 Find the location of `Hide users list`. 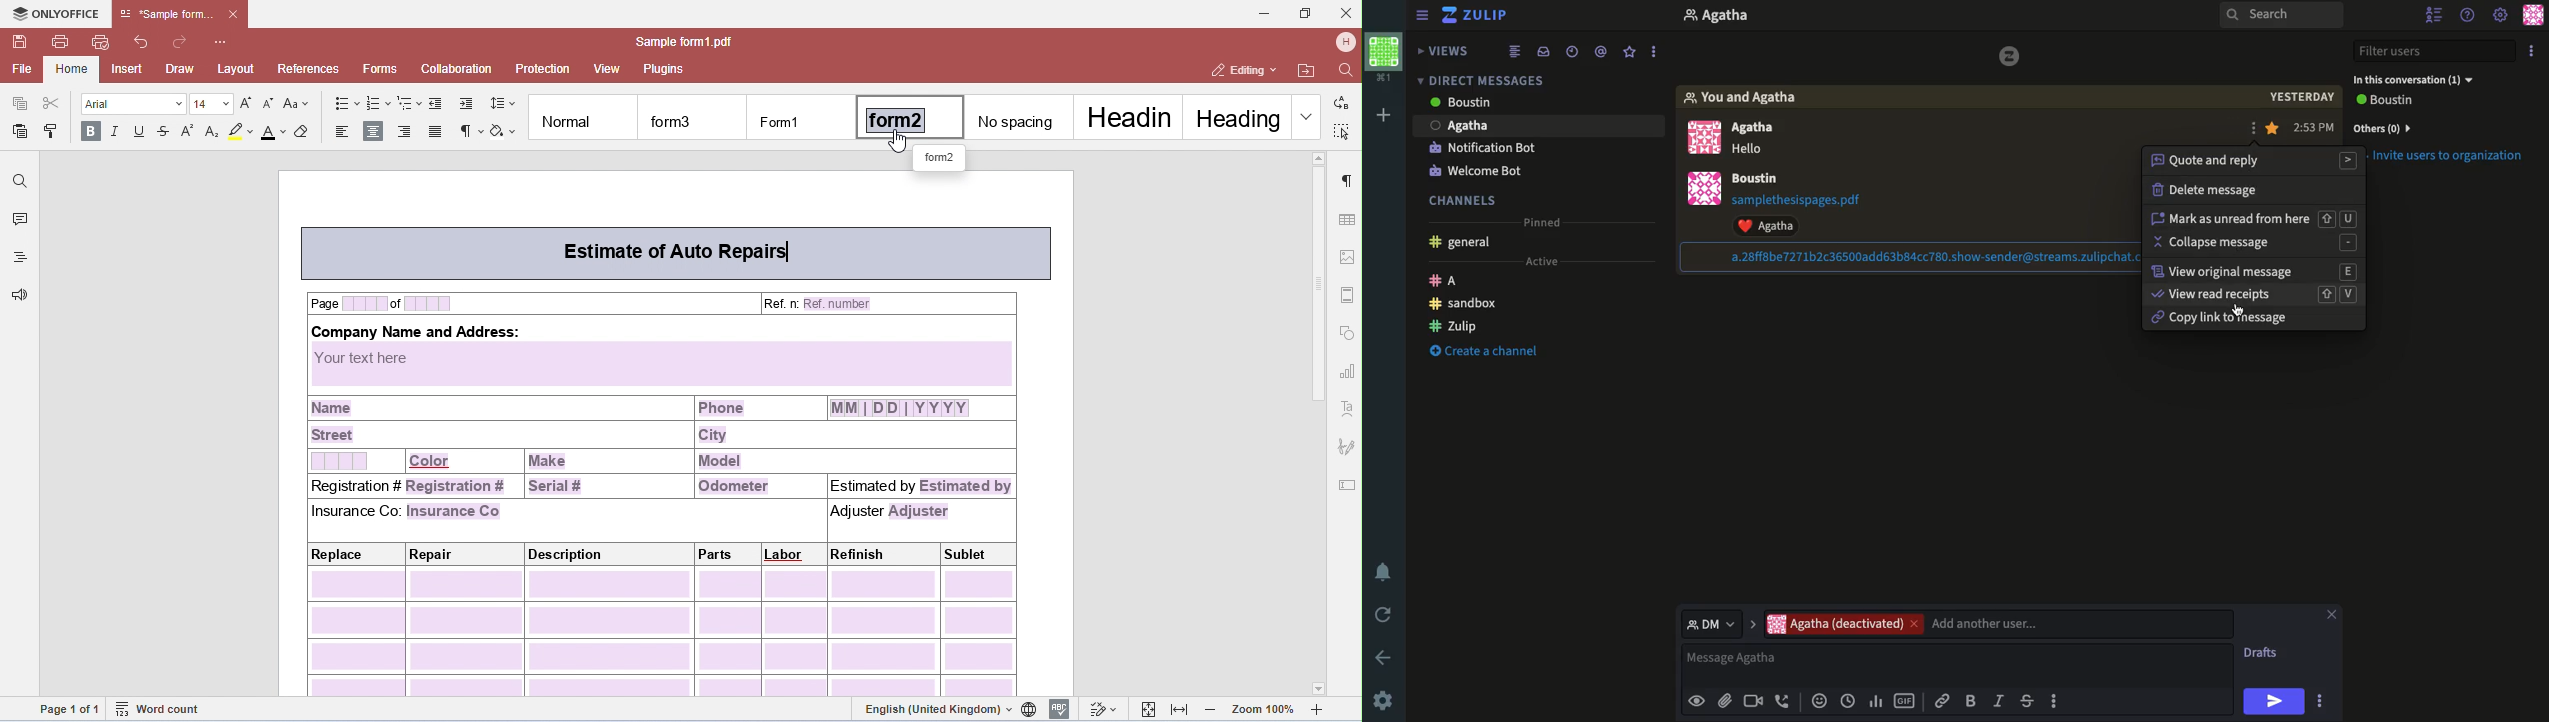

Hide users list is located at coordinates (2434, 13).